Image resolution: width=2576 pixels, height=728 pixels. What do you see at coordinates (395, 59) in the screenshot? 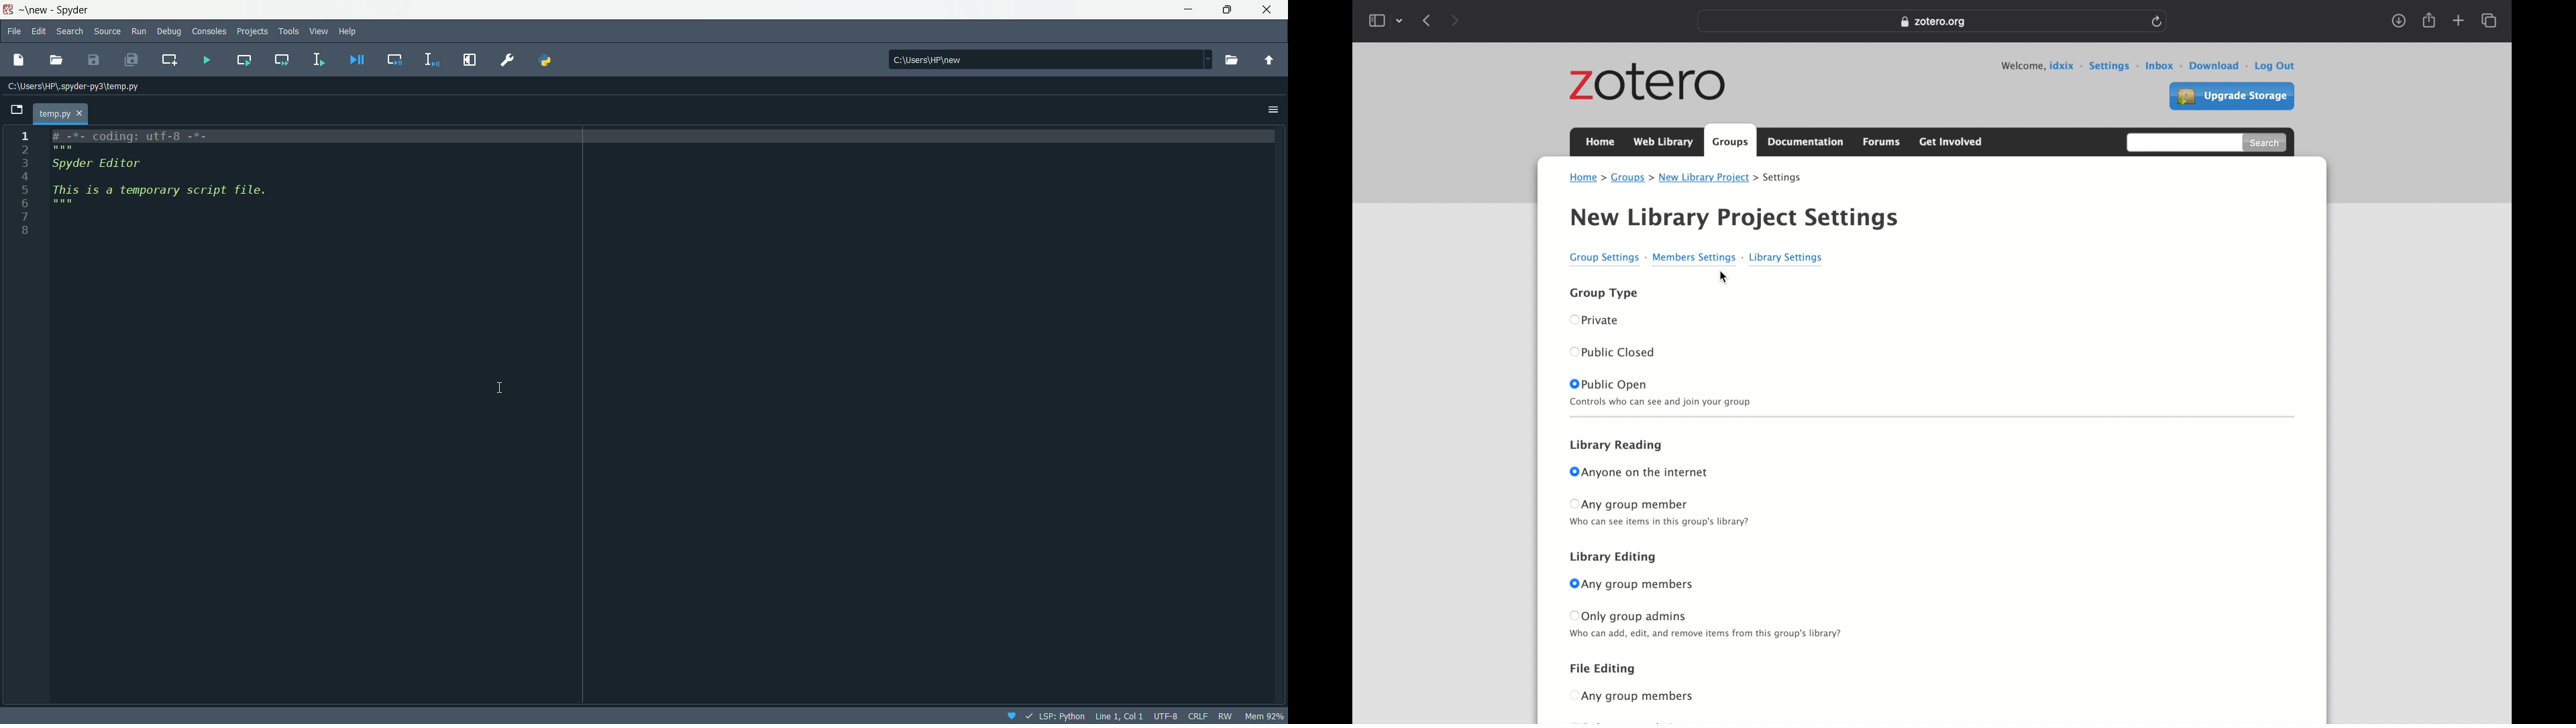
I see `Debug cell` at bounding box center [395, 59].